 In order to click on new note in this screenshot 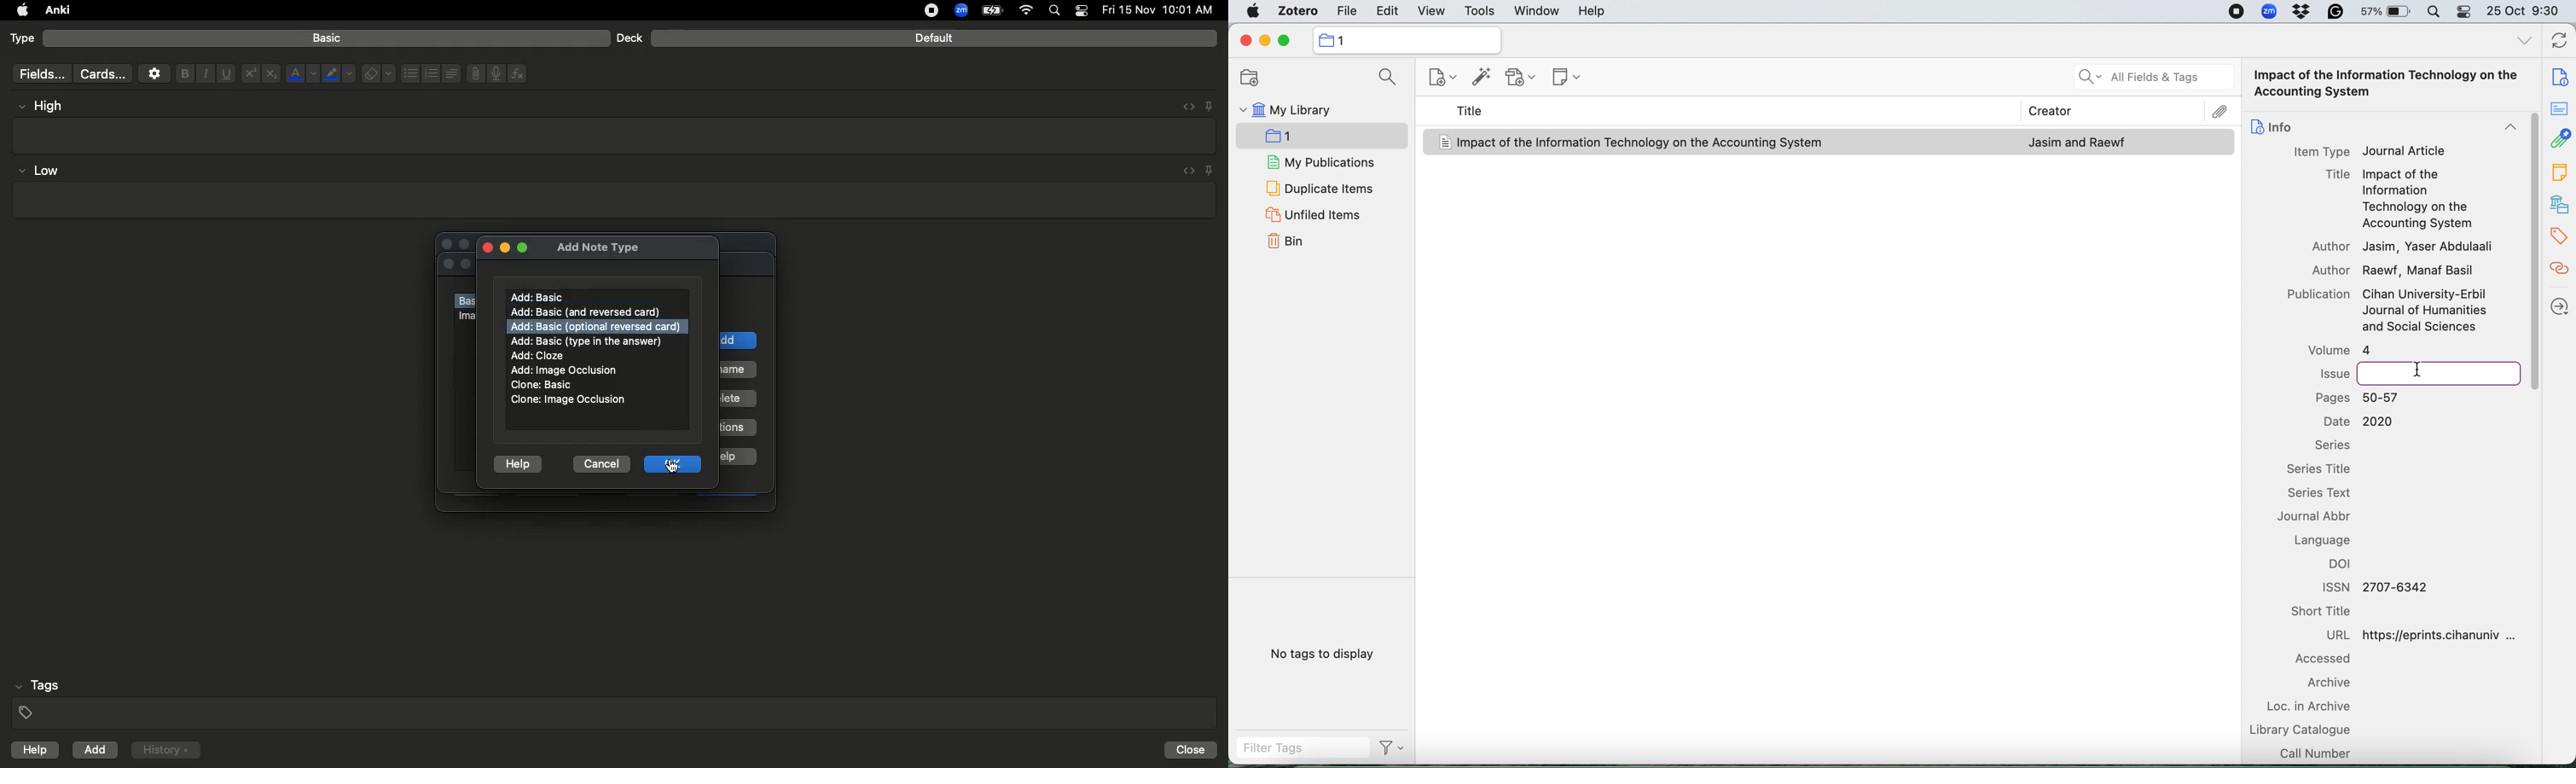, I will do `click(1565, 79)`.